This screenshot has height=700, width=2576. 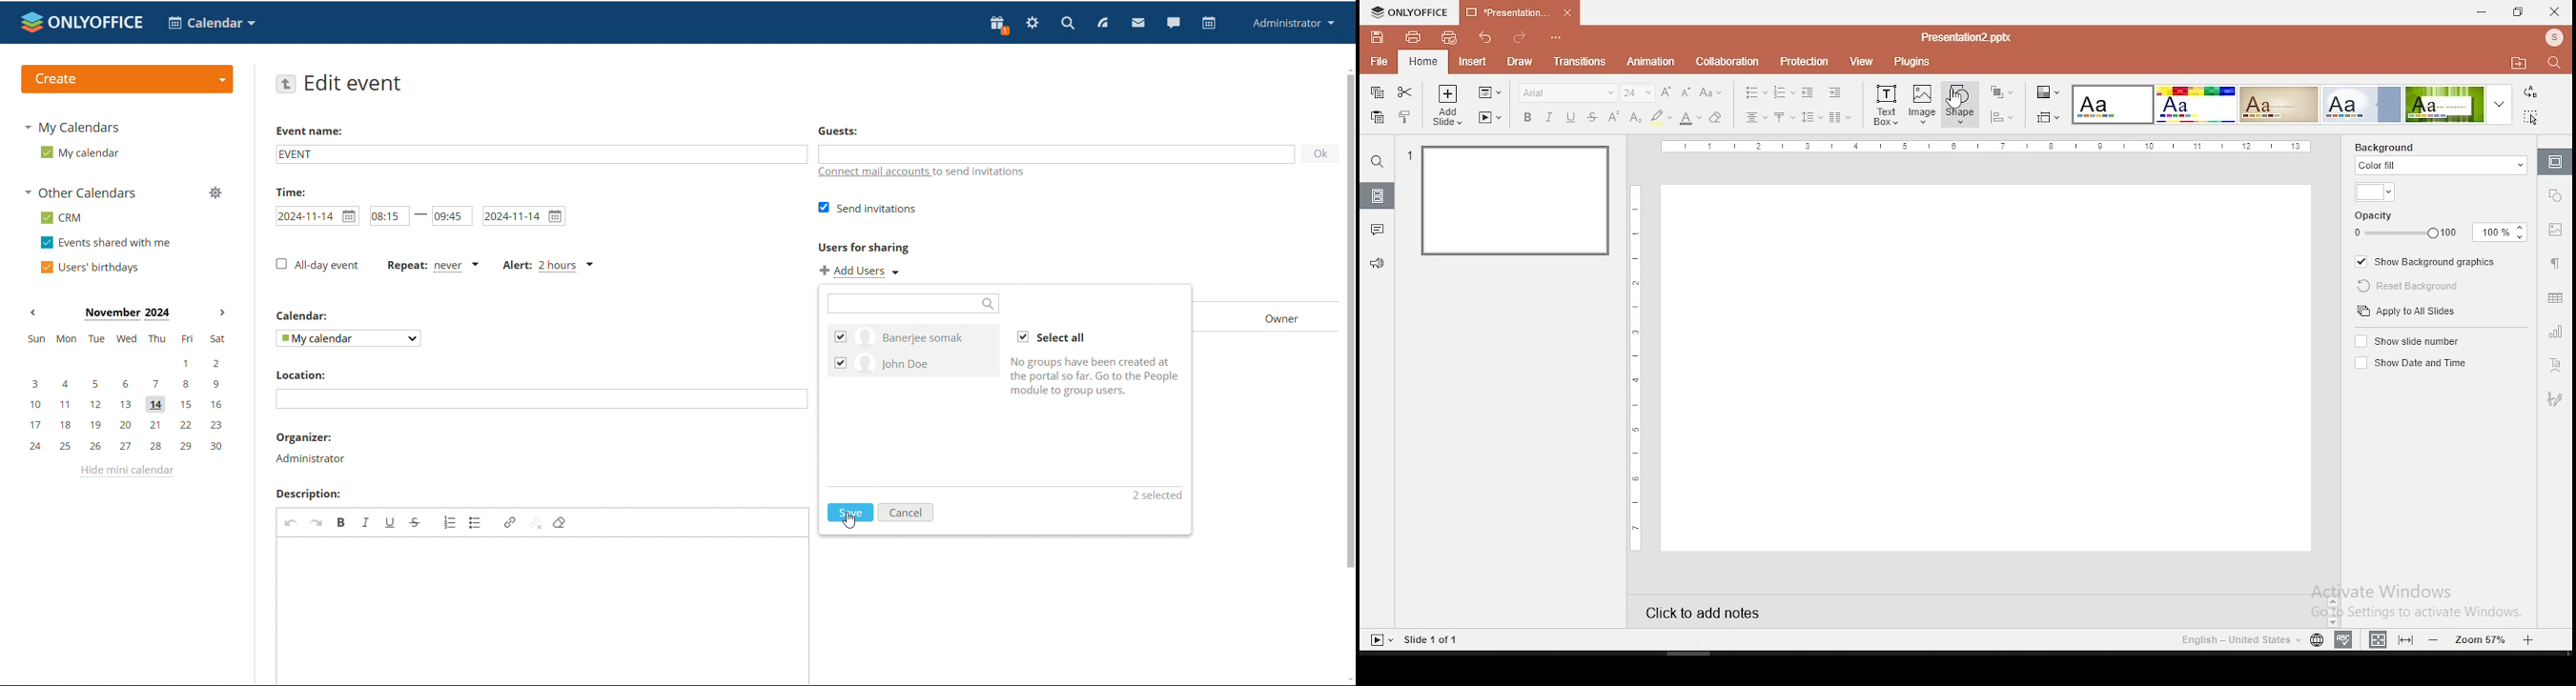 What do you see at coordinates (1548, 117) in the screenshot?
I see `italics` at bounding box center [1548, 117].